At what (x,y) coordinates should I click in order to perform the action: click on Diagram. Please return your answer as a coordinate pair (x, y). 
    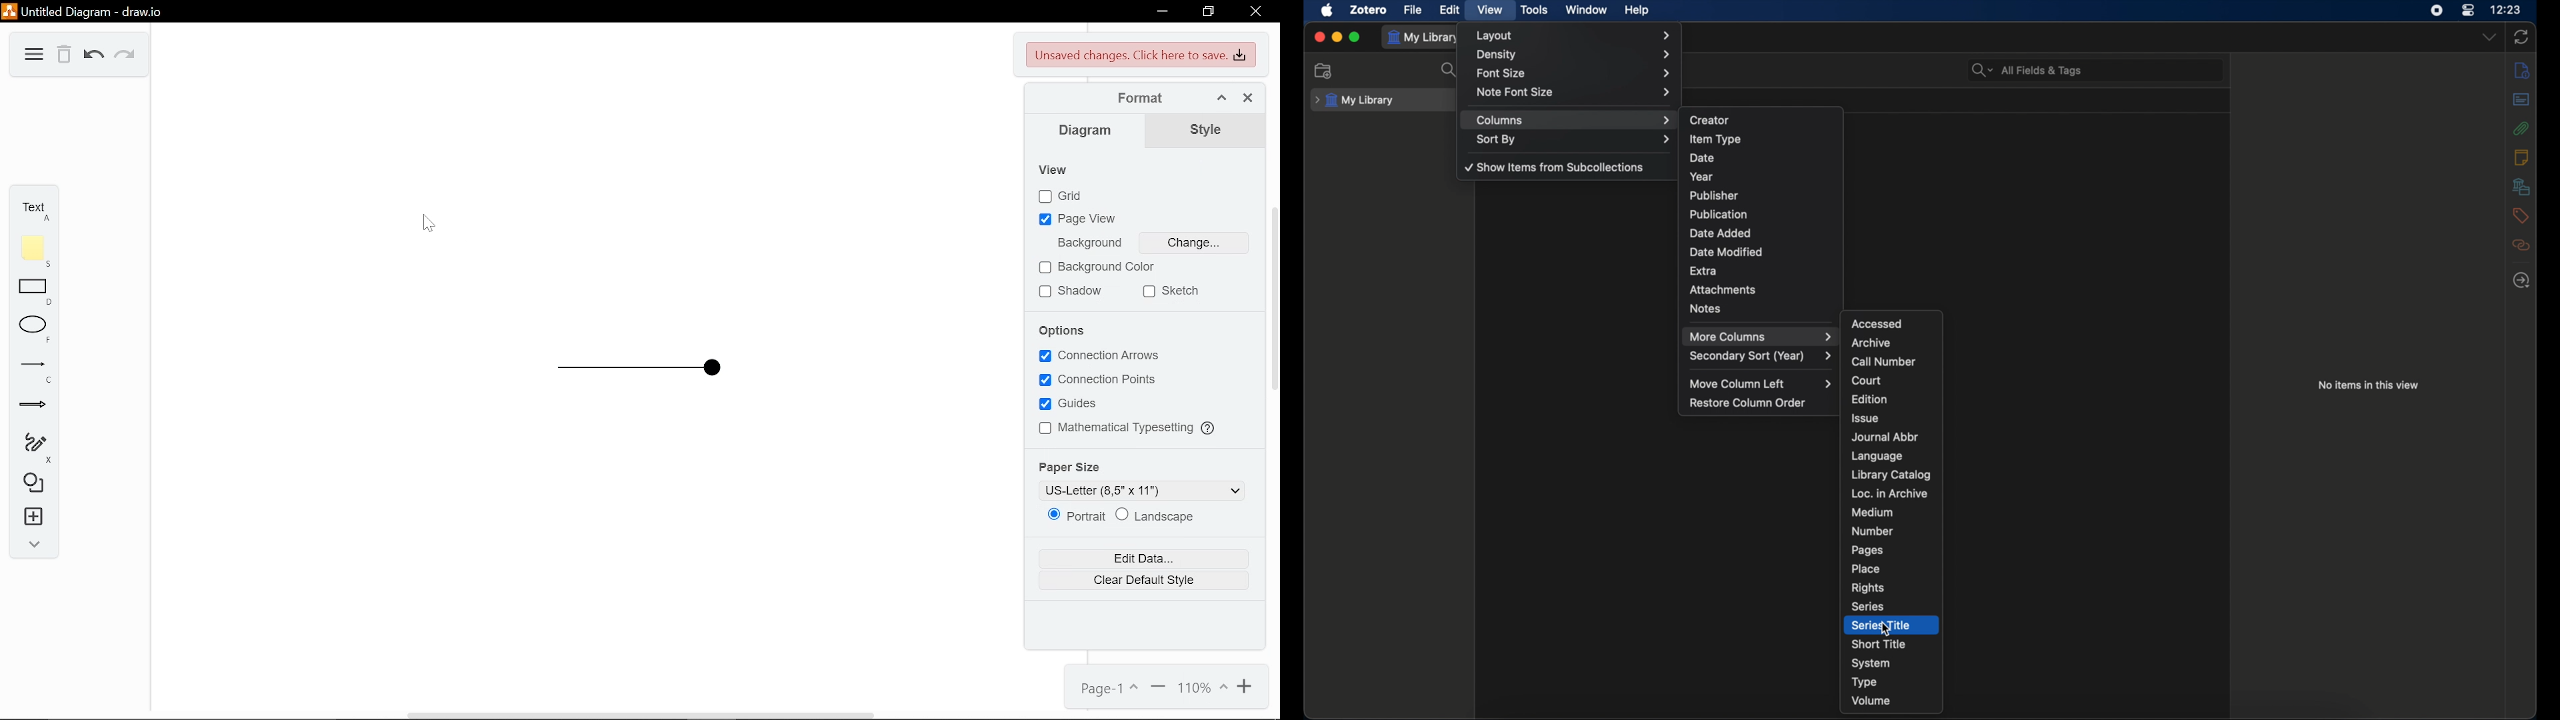
    Looking at the image, I should click on (34, 55).